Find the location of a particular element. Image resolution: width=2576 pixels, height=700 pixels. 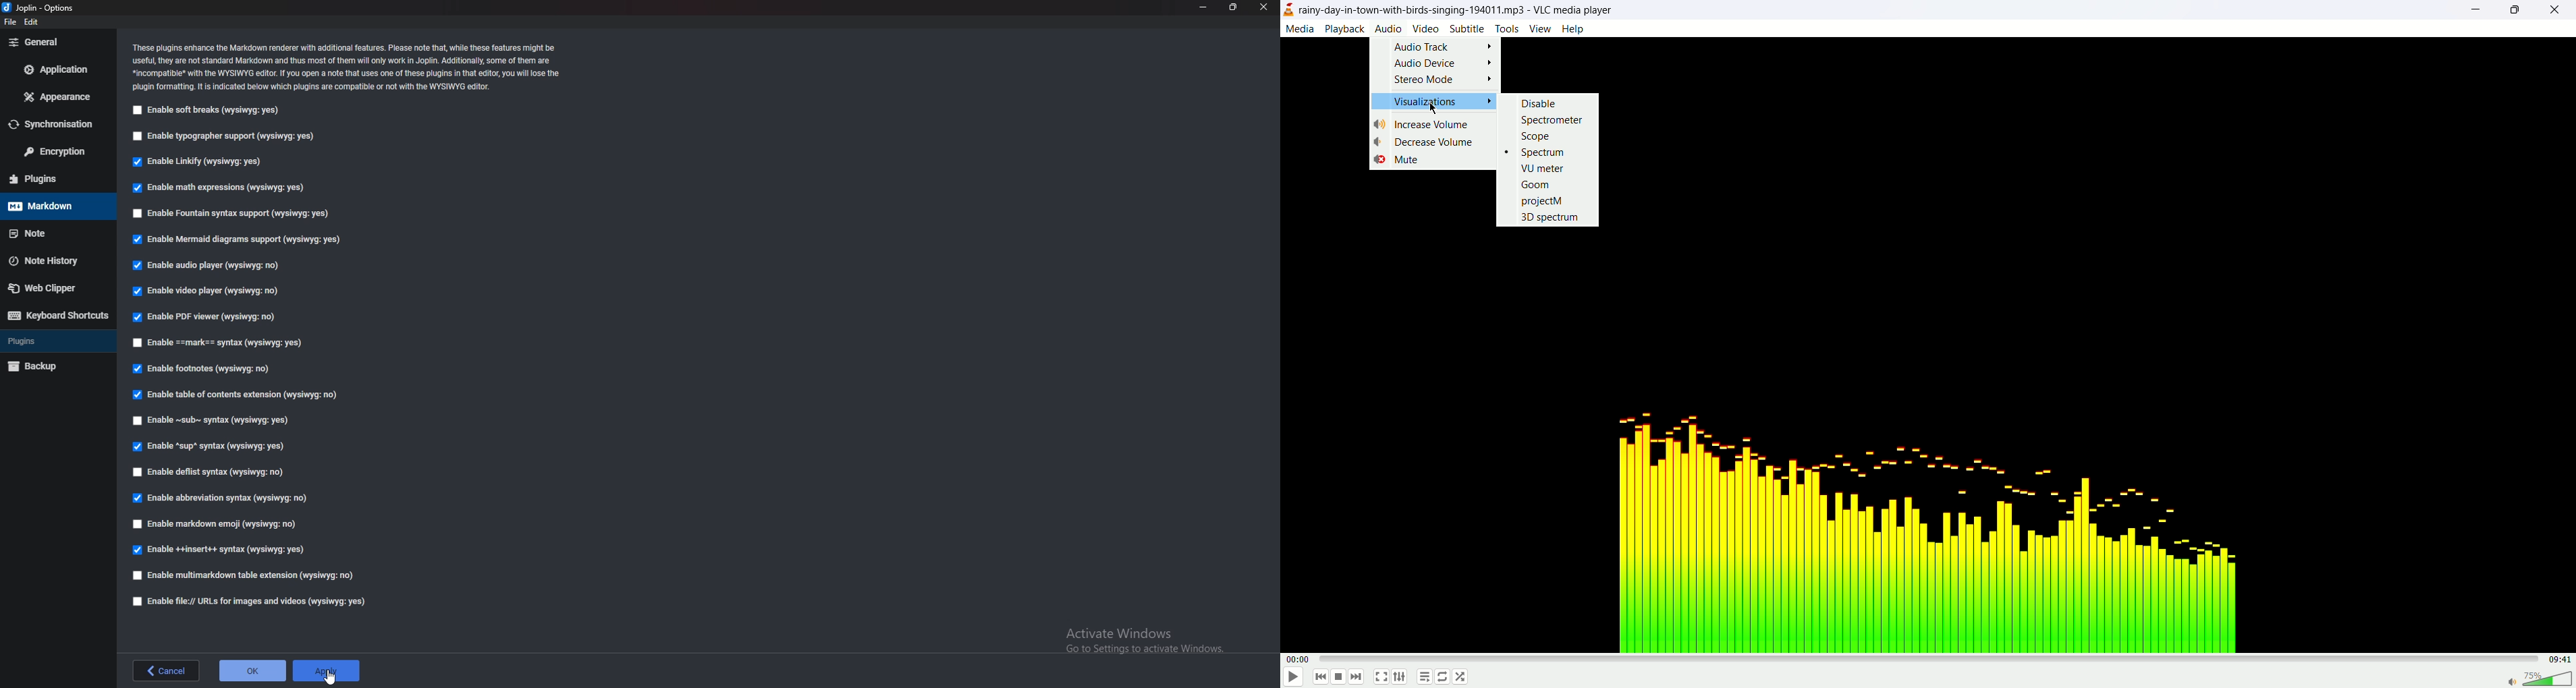

Enable linkify is located at coordinates (203, 163).